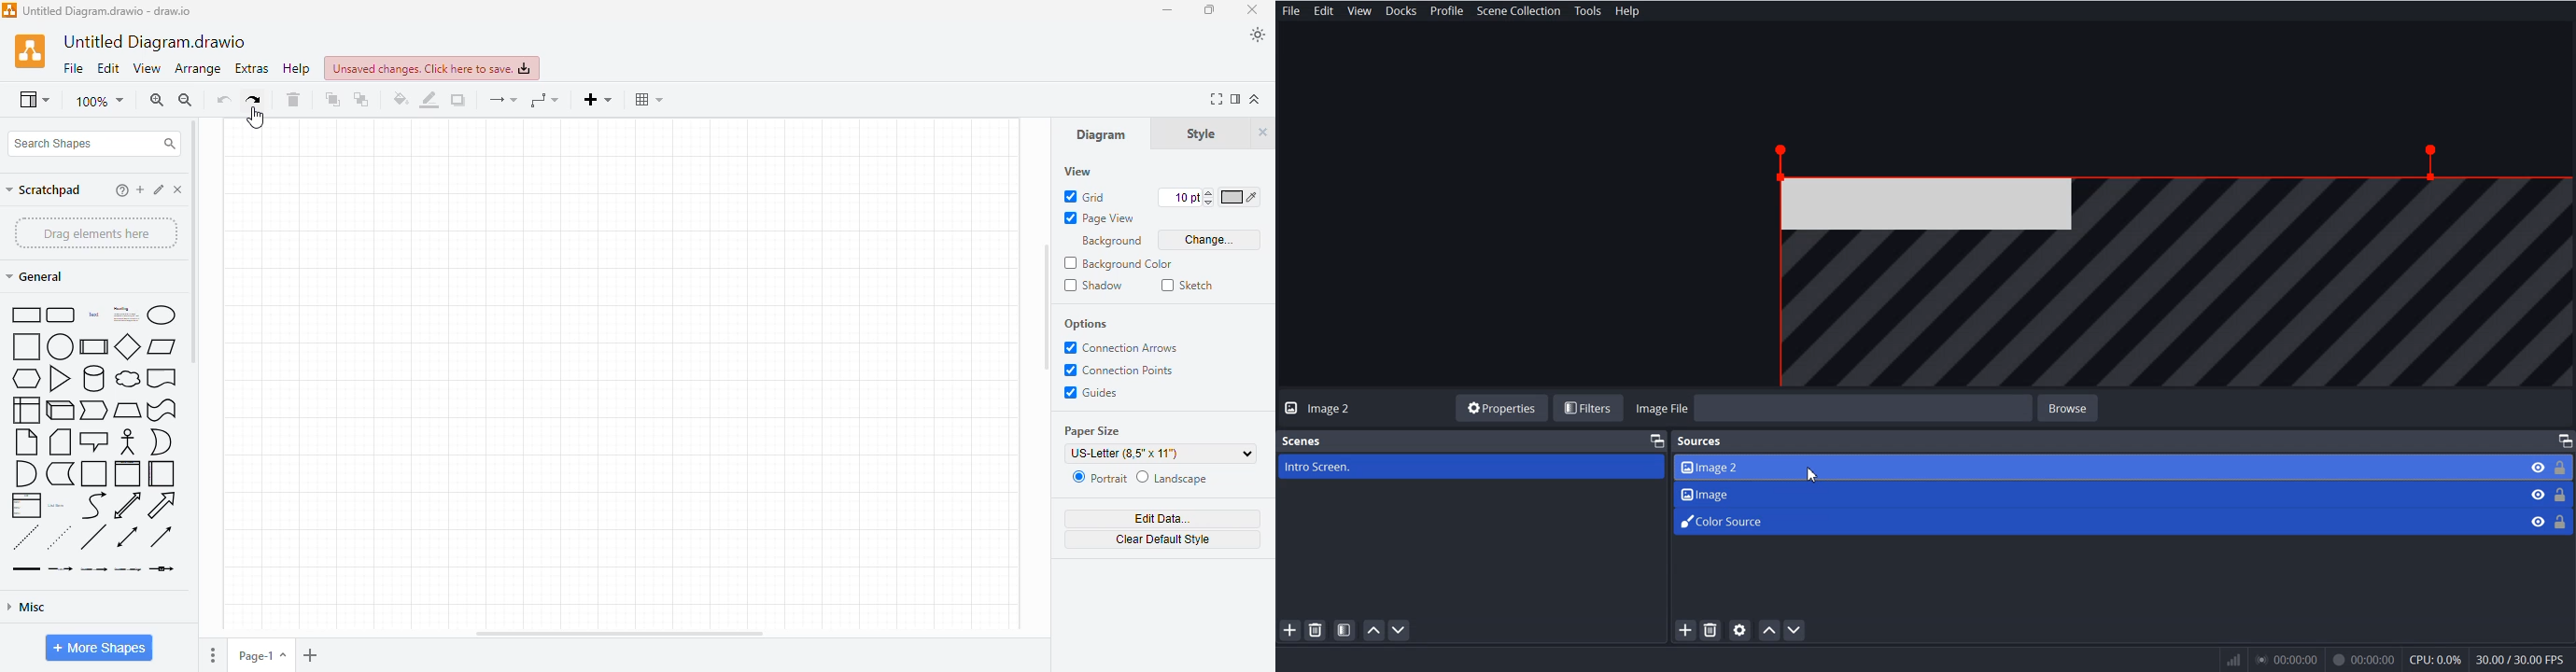 The width and height of the screenshot is (2576, 672). Describe the element at coordinates (25, 314) in the screenshot. I see `rectangle` at that location.